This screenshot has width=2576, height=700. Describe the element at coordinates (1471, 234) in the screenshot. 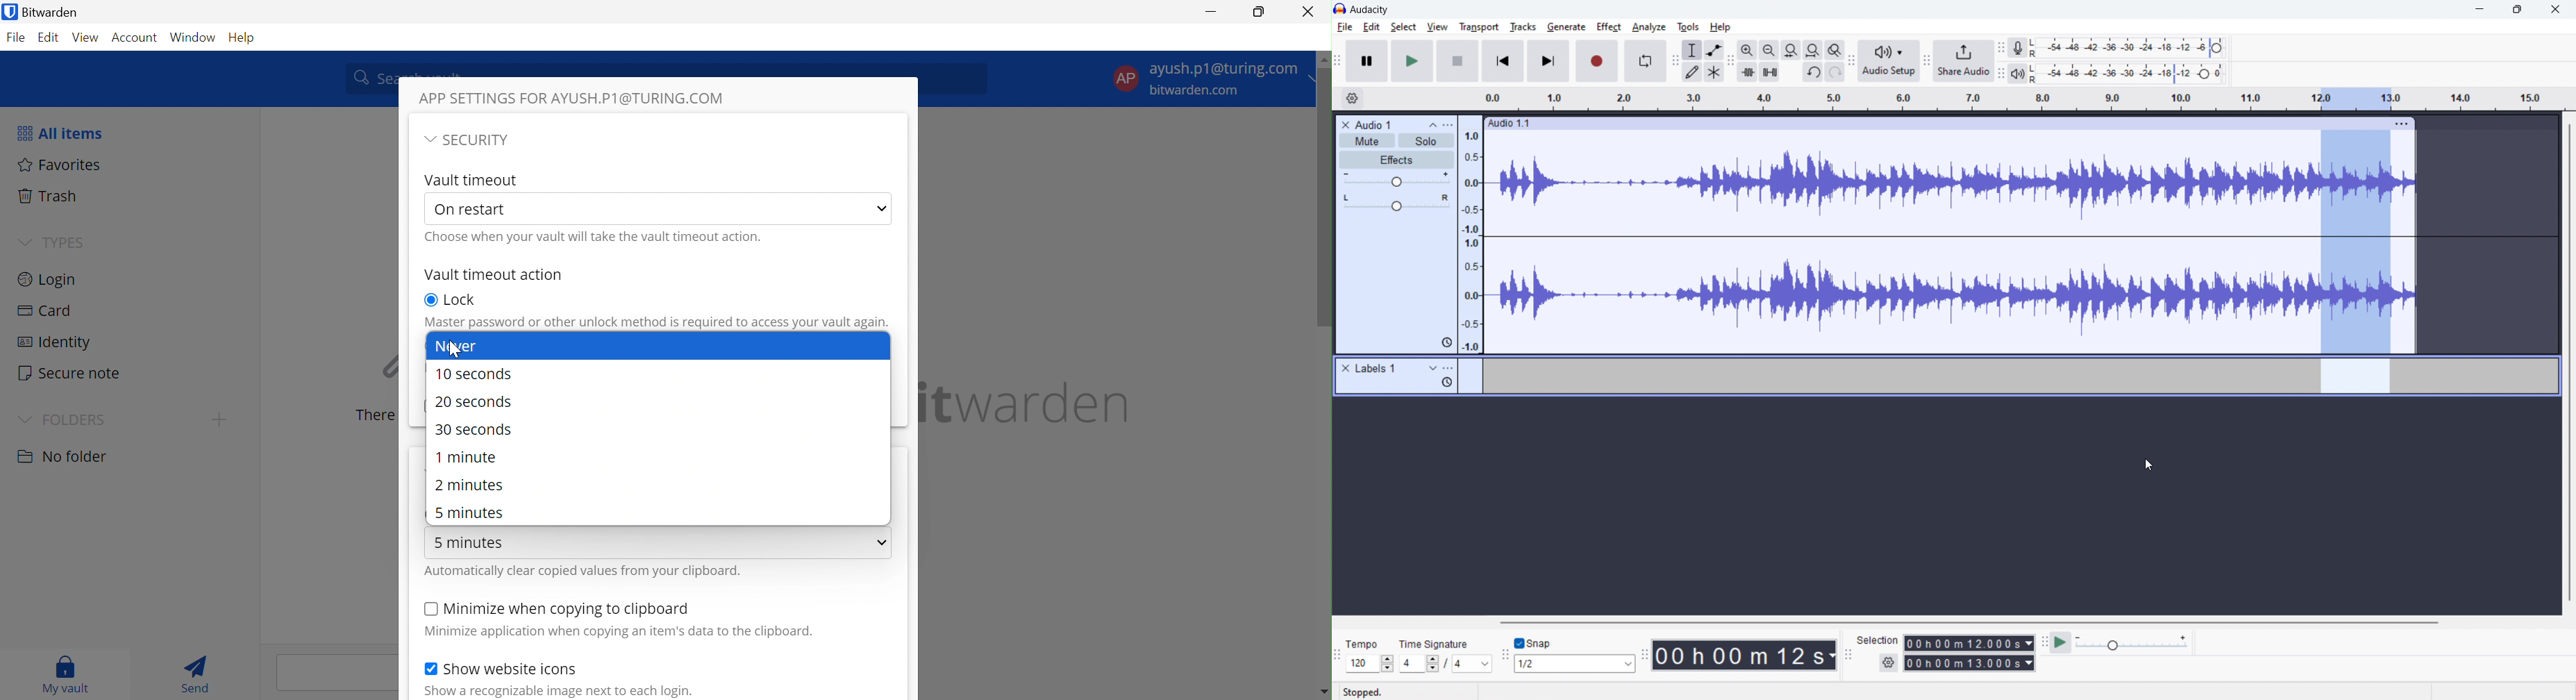

I see `amplitude` at that location.